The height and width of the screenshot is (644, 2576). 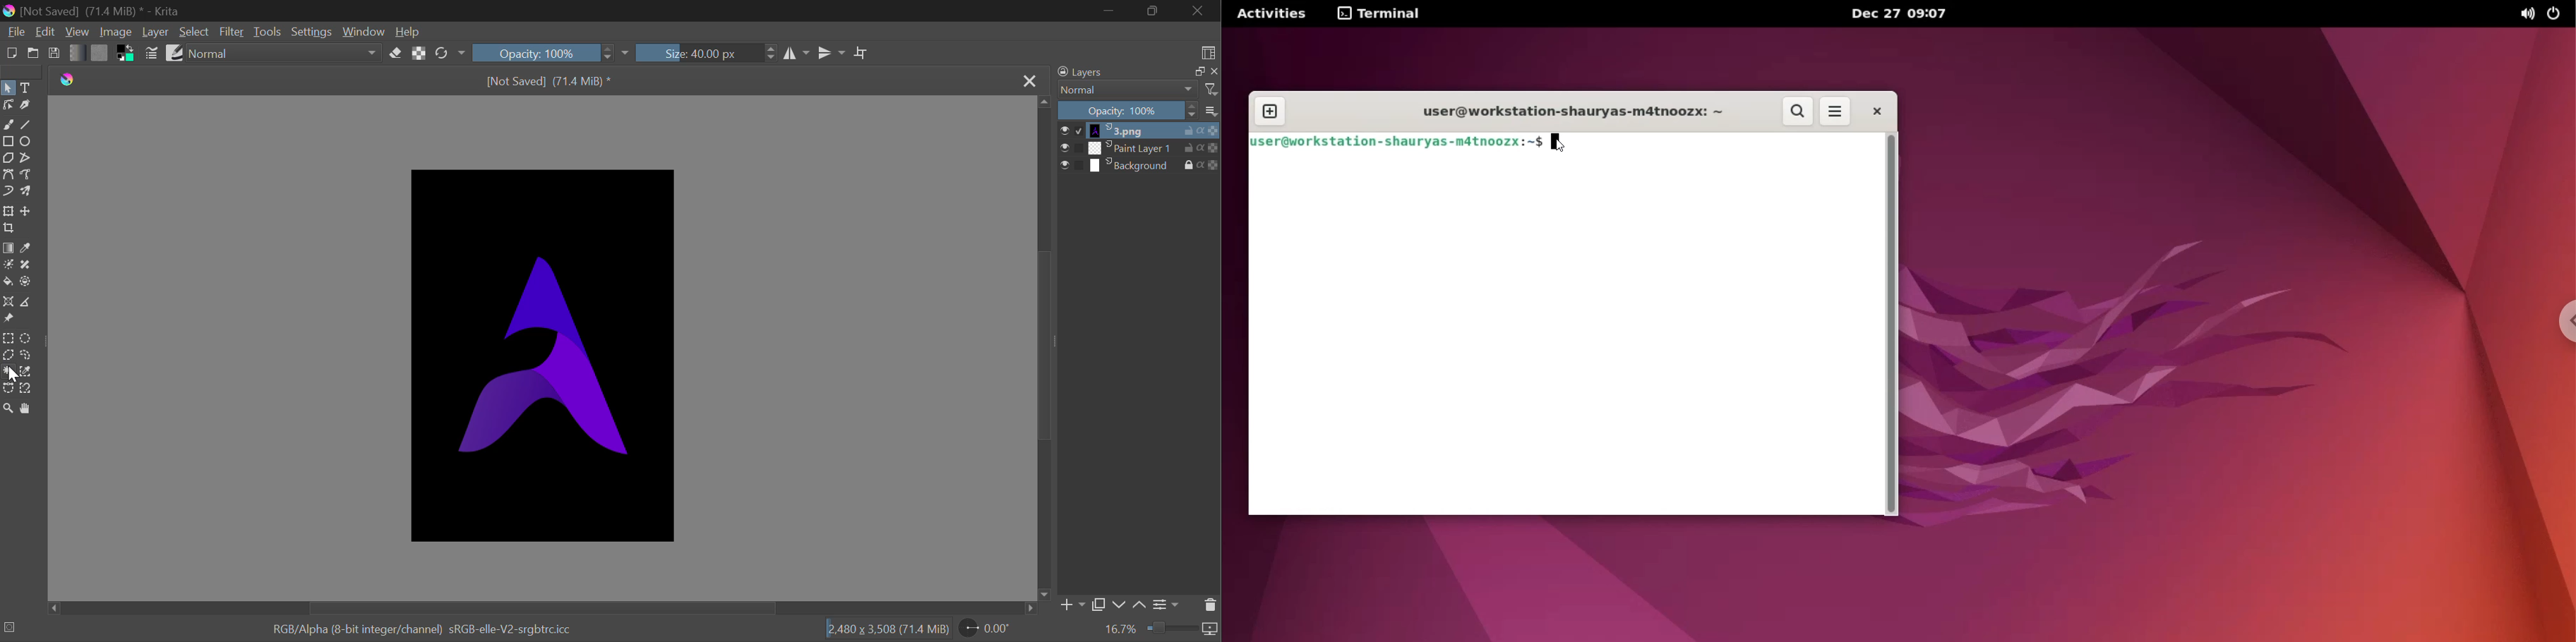 I want to click on Magnetic Curve Selection, so click(x=28, y=389).